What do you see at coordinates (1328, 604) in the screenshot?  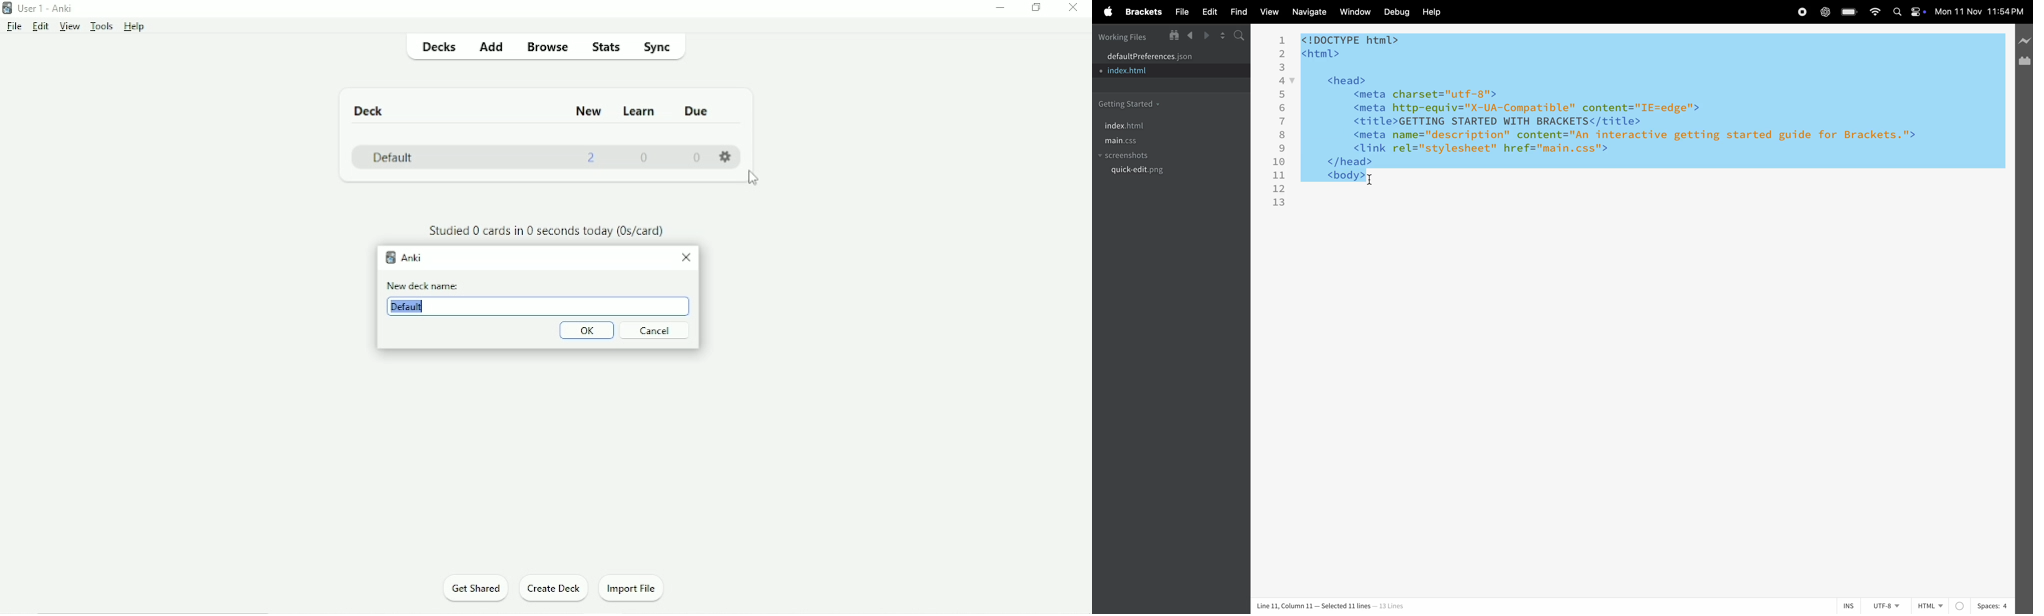 I see `column and lines` at bounding box center [1328, 604].